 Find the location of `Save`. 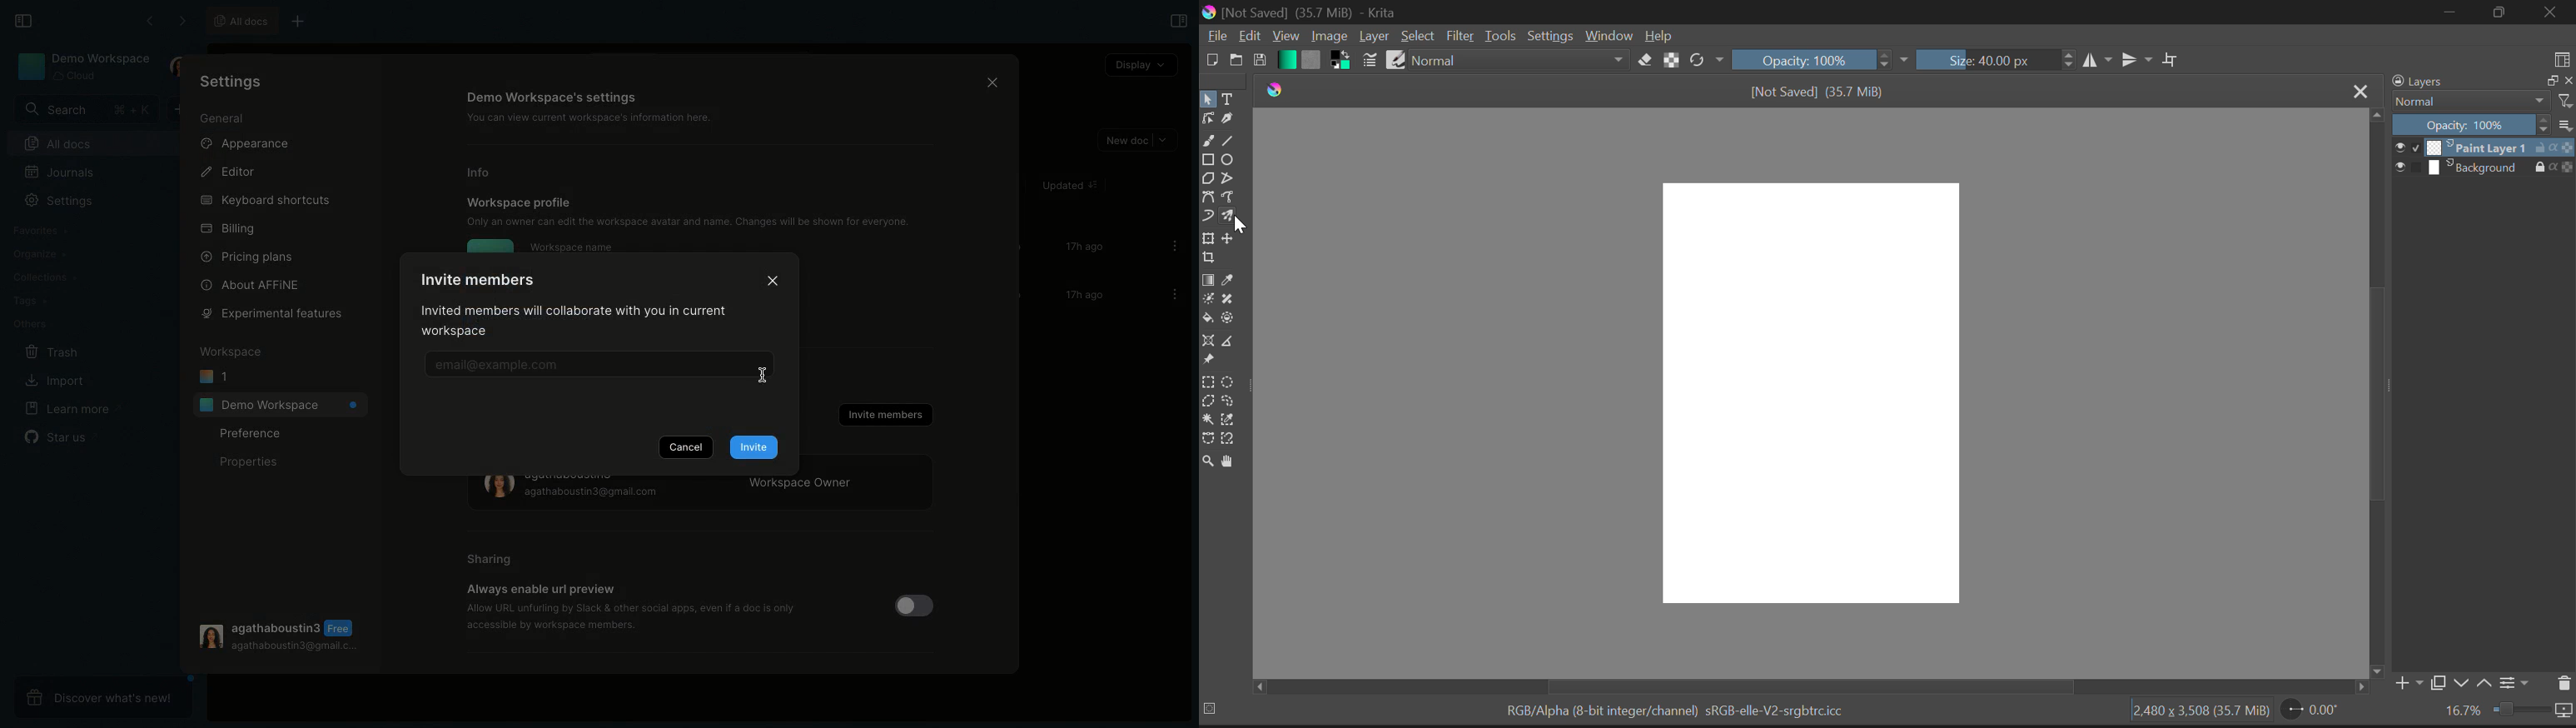

Save is located at coordinates (1259, 61).